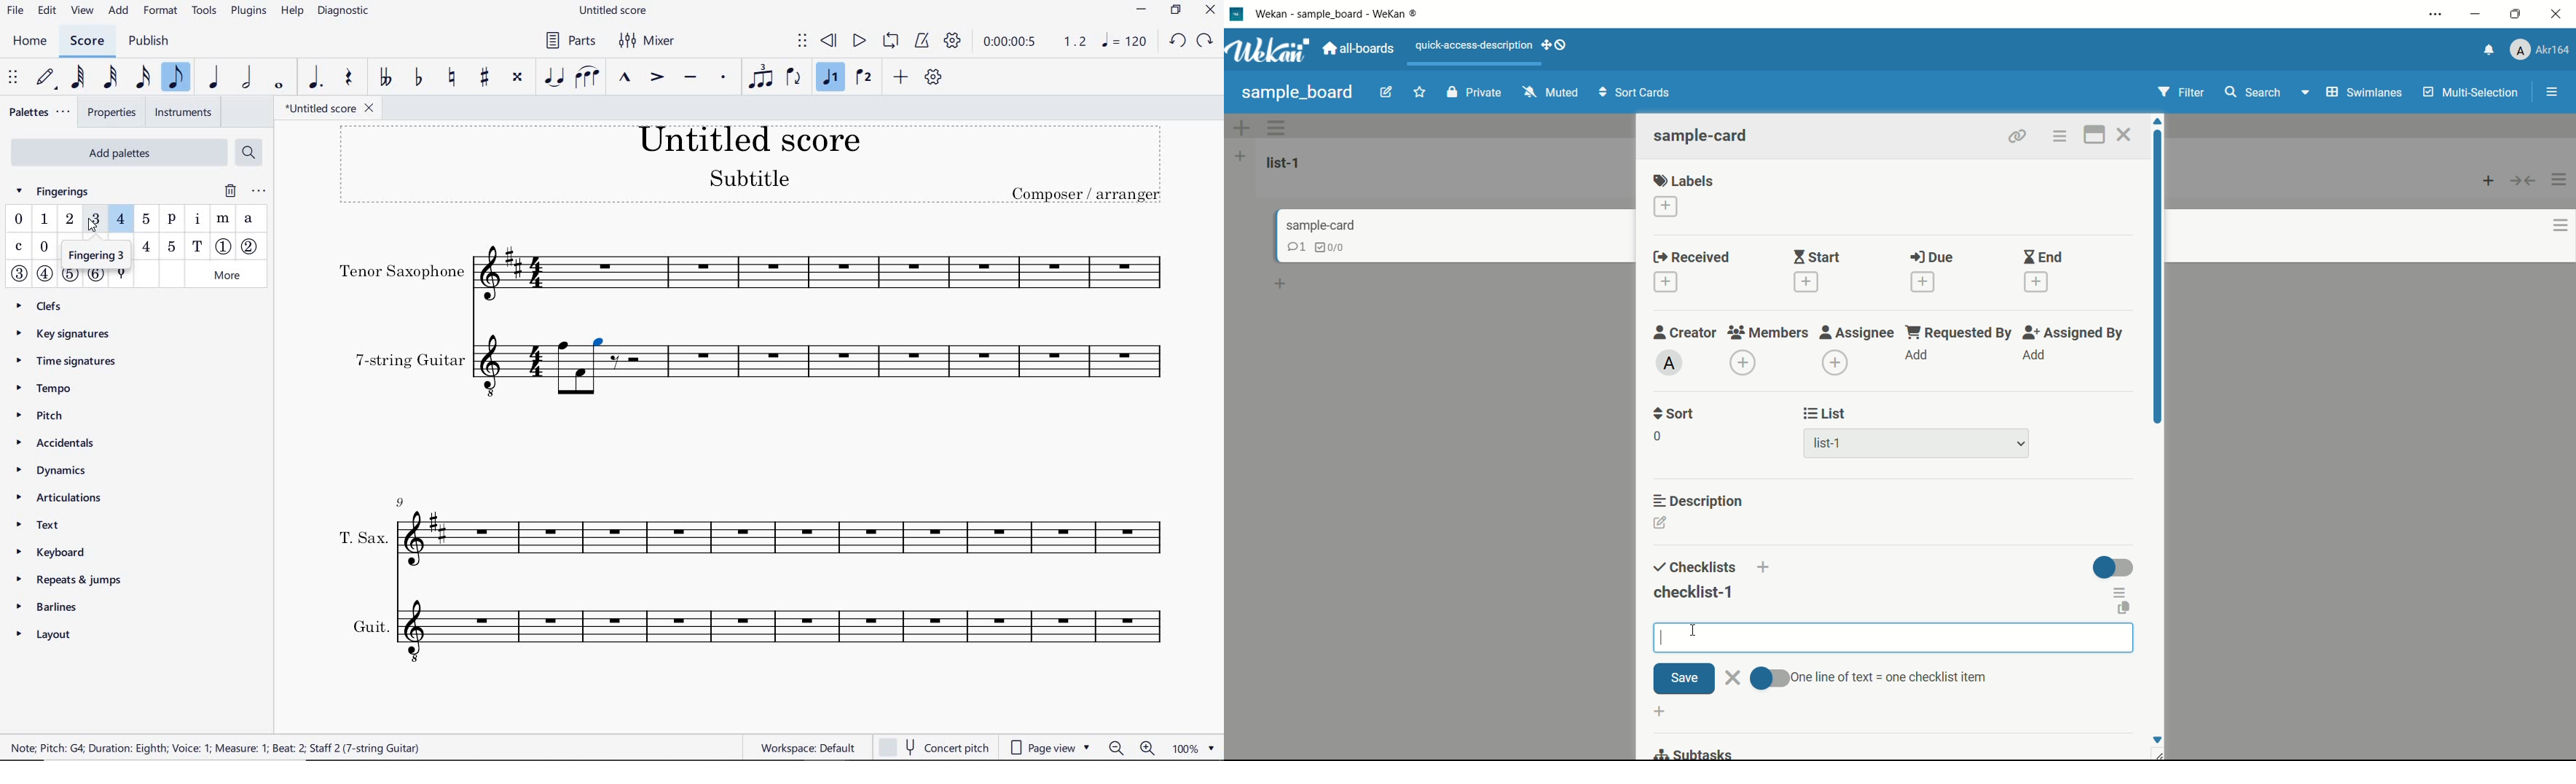 Image resolution: width=2576 pixels, height=784 pixels. What do you see at coordinates (45, 12) in the screenshot?
I see `EDIT` at bounding box center [45, 12].